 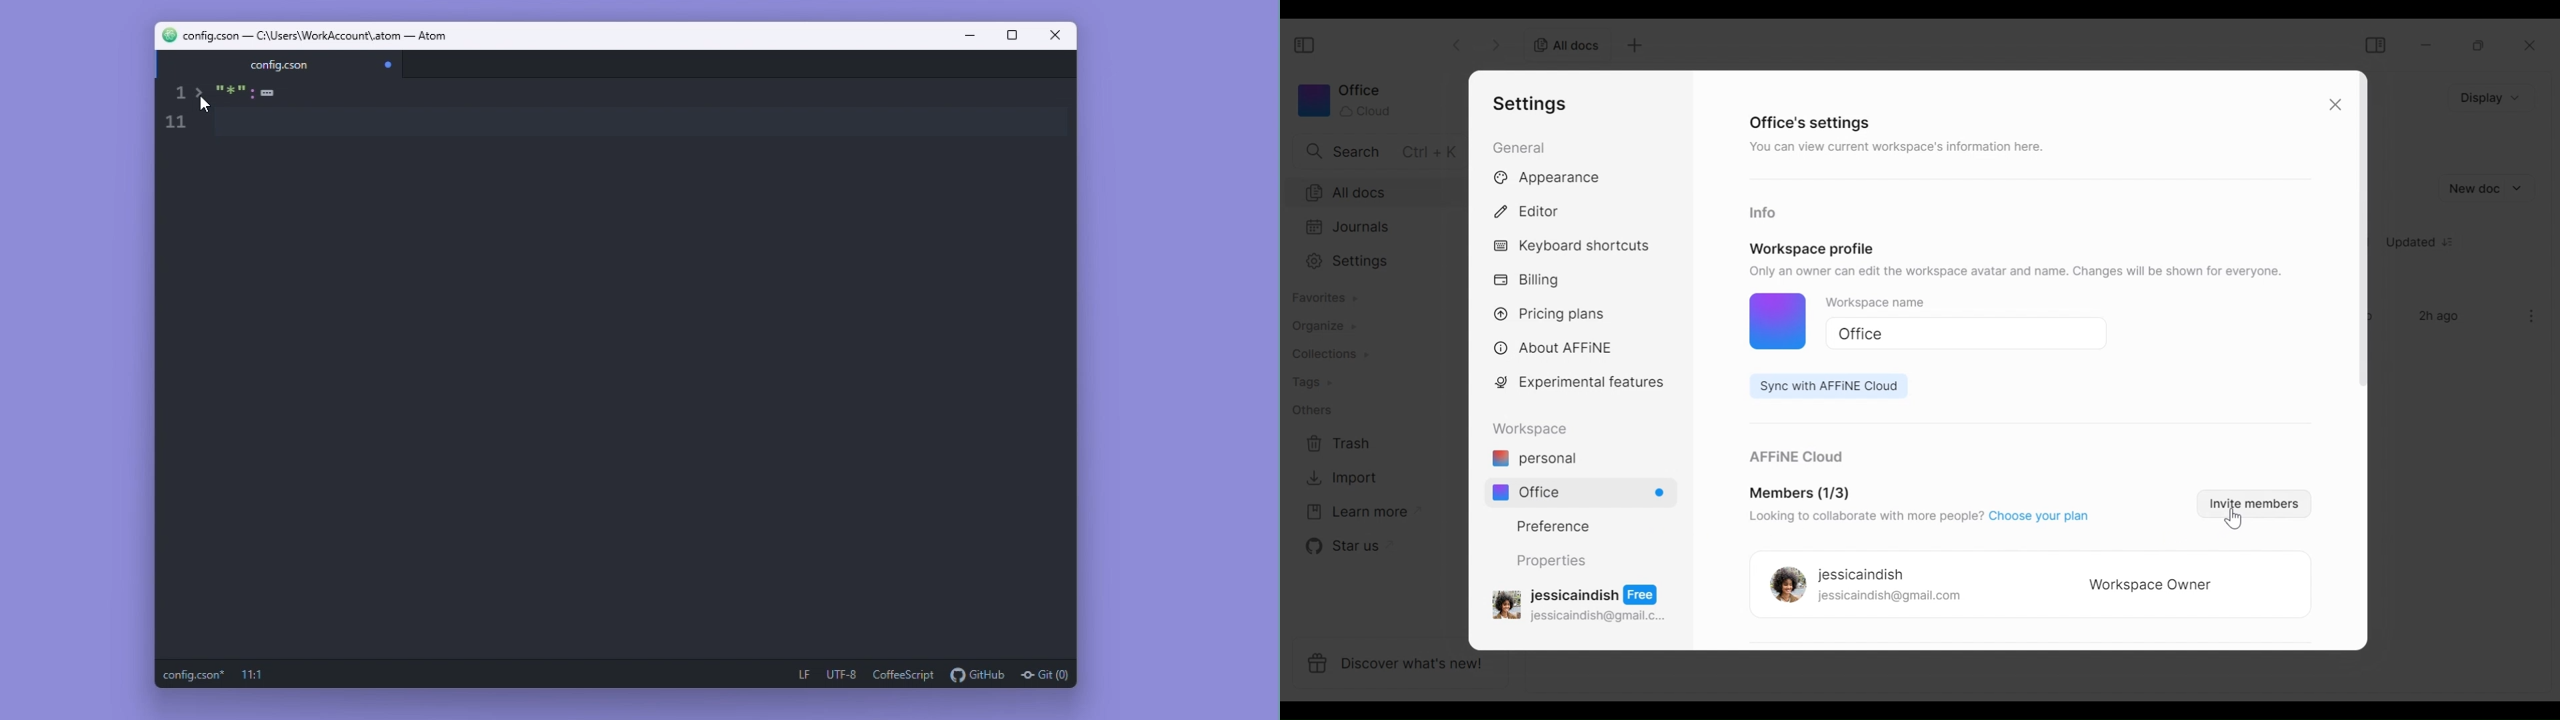 I want to click on utf 8, so click(x=842, y=671).